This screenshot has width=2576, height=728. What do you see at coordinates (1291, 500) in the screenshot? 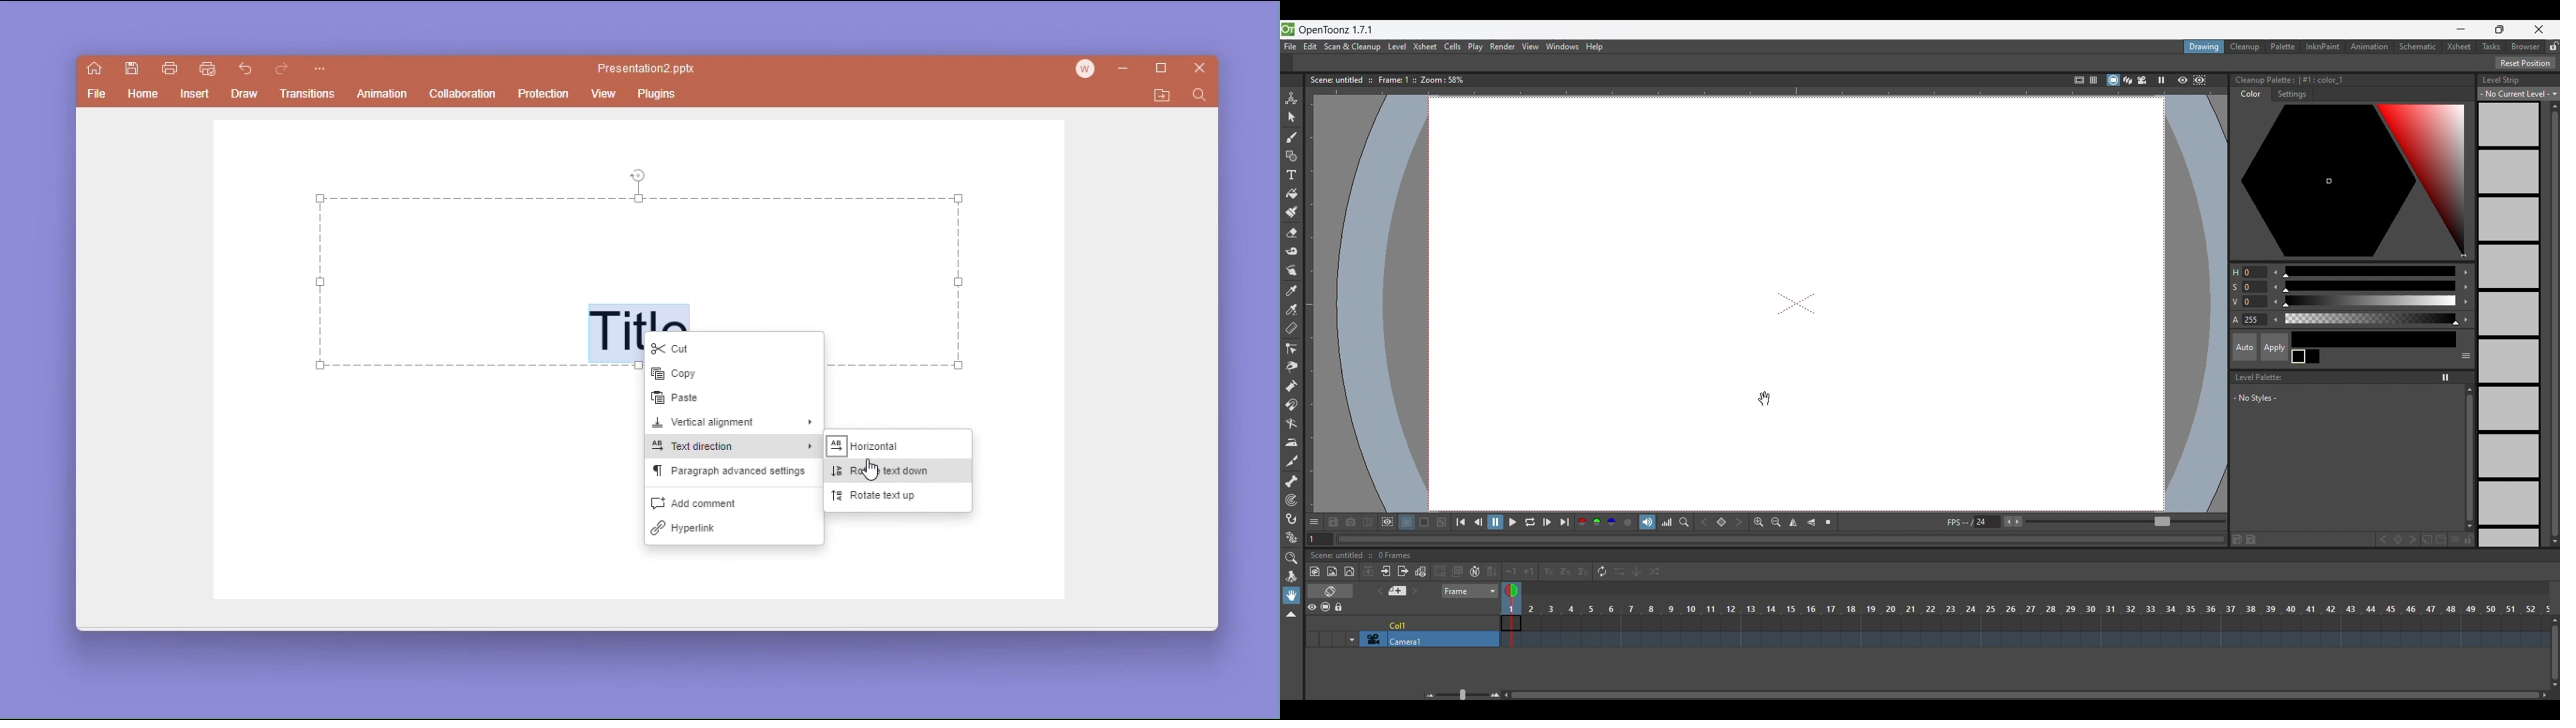
I see `Tracker tool` at bounding box center [1291, 500].